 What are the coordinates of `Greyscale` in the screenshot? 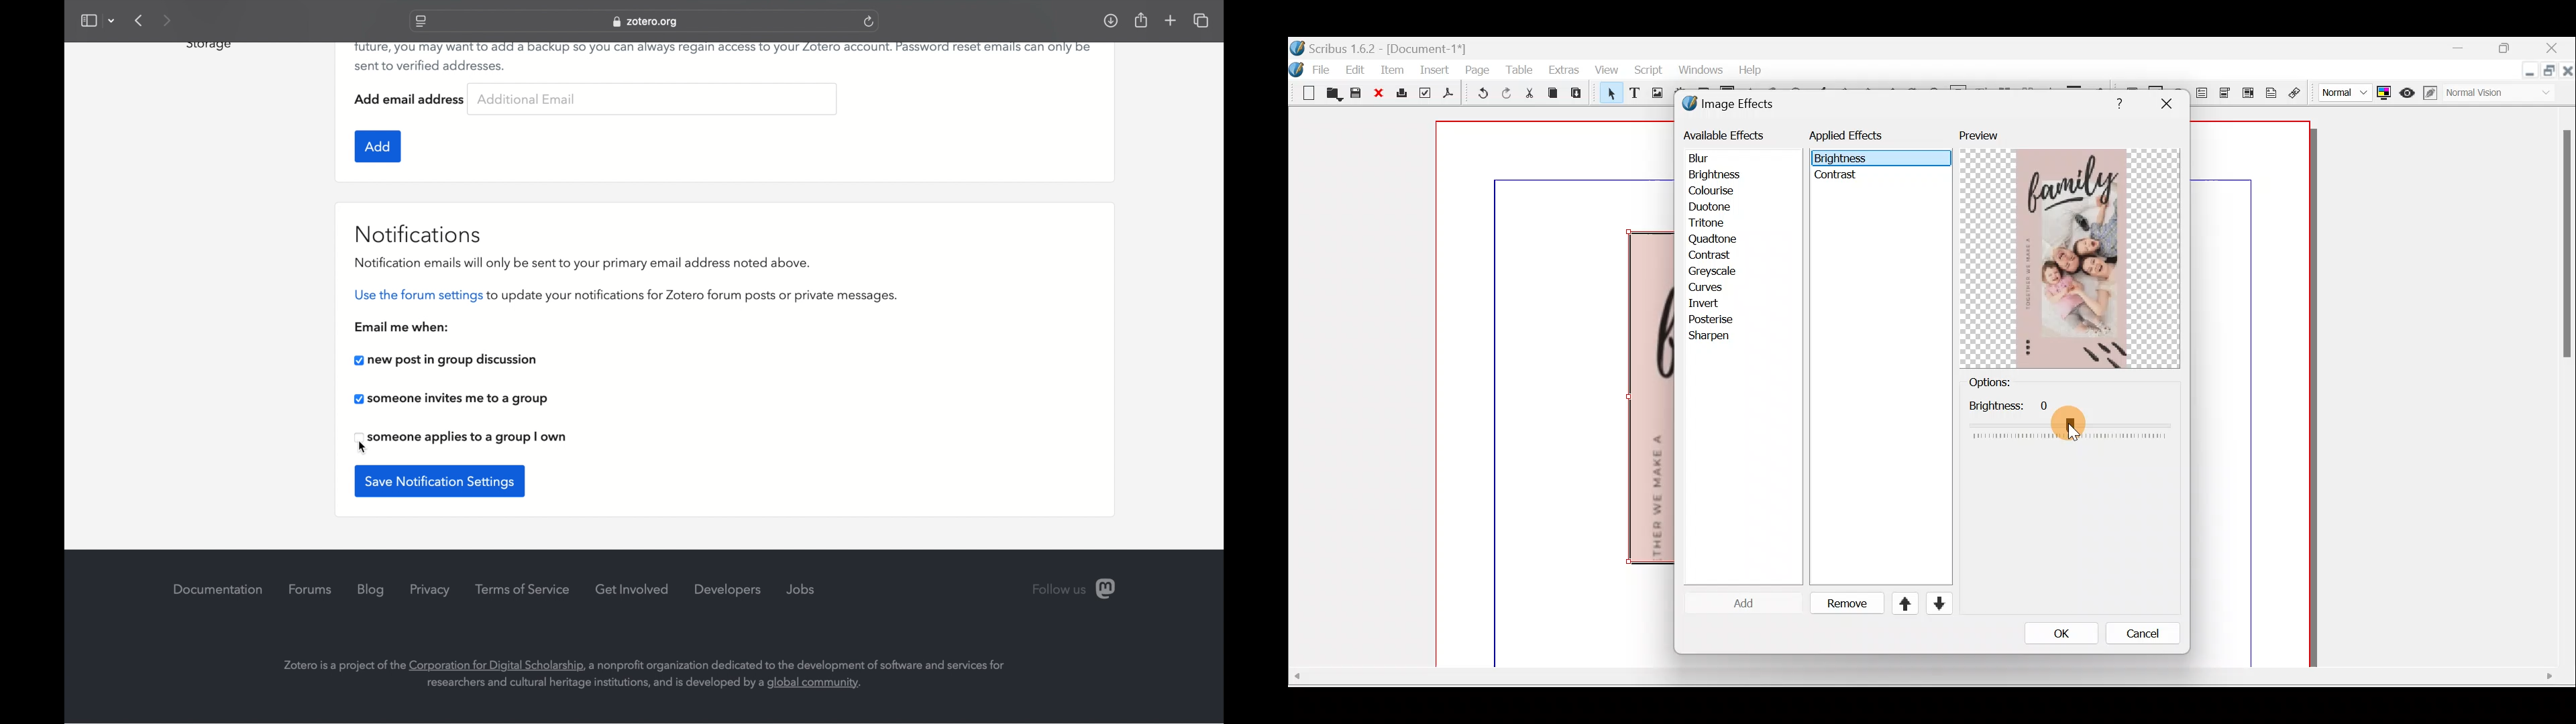 It's located at (1717, 271).